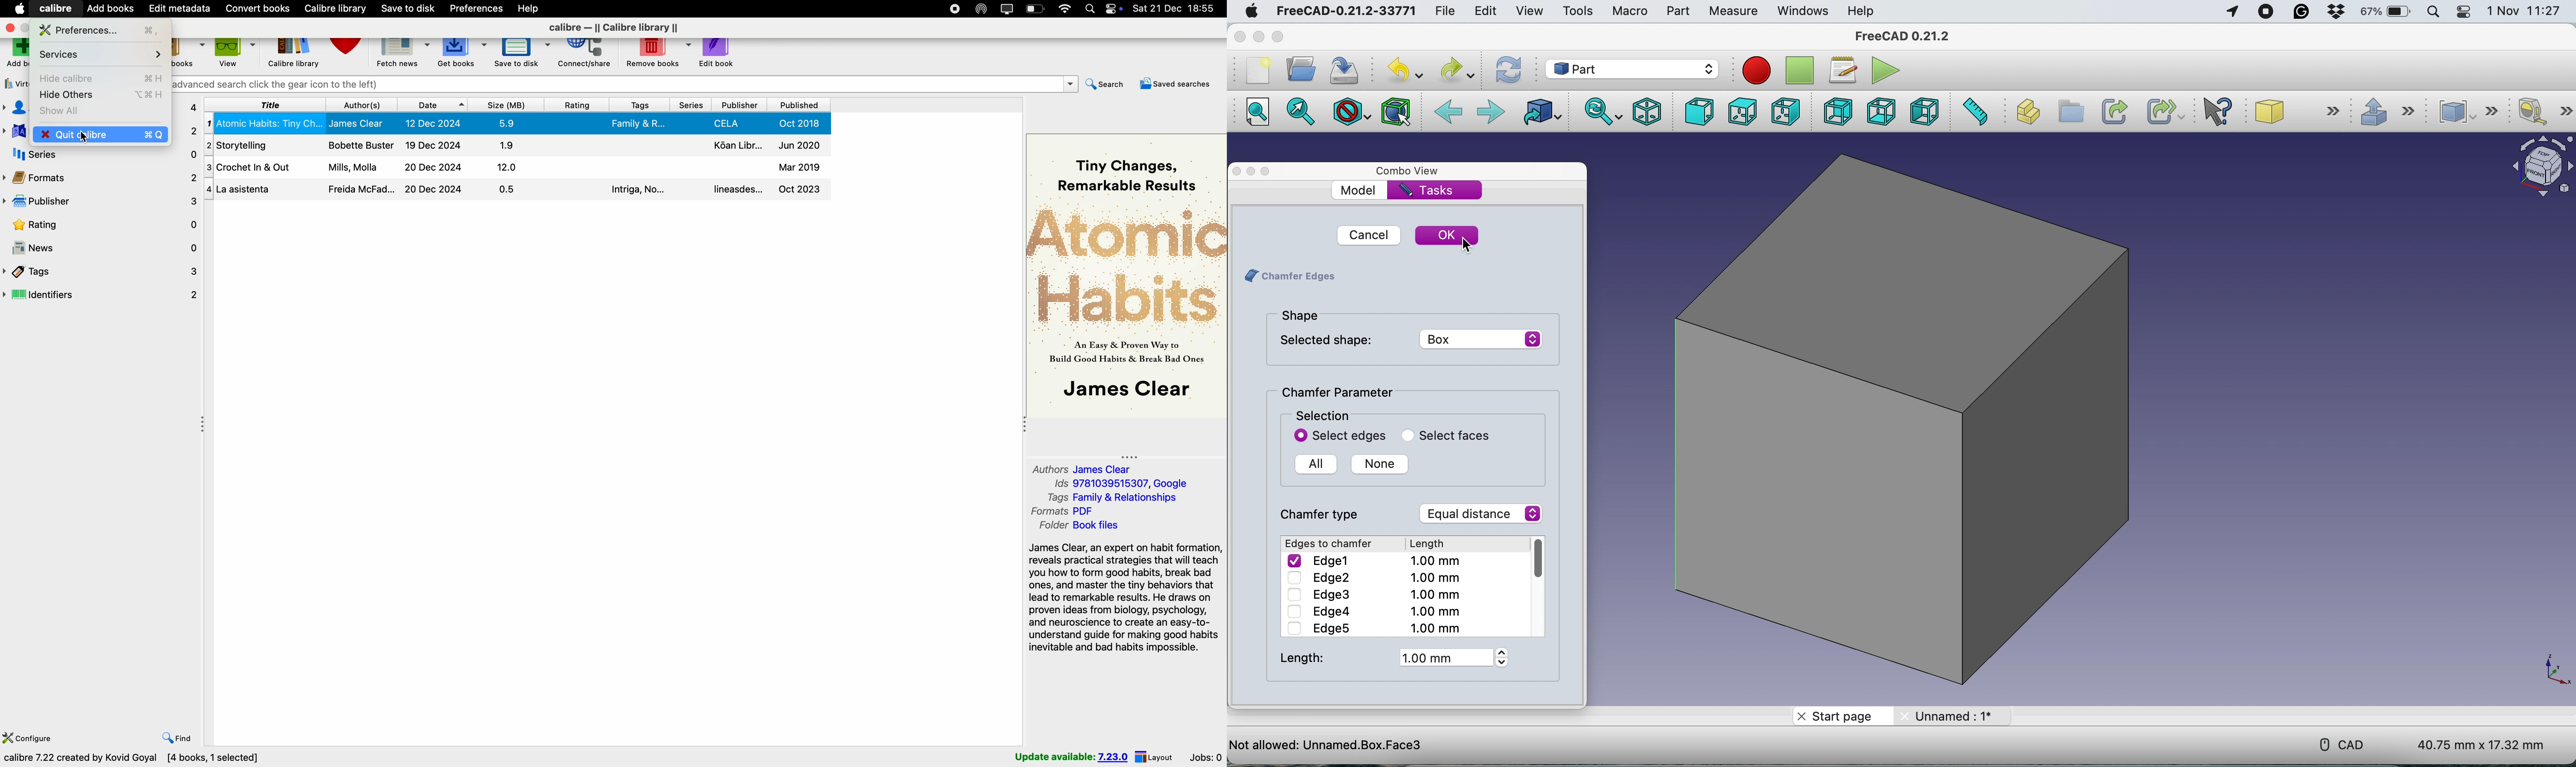 The image size is (2576, 784). Describe the element at coordinates (462, 54) in the screenshot. I see `get books` at that location.